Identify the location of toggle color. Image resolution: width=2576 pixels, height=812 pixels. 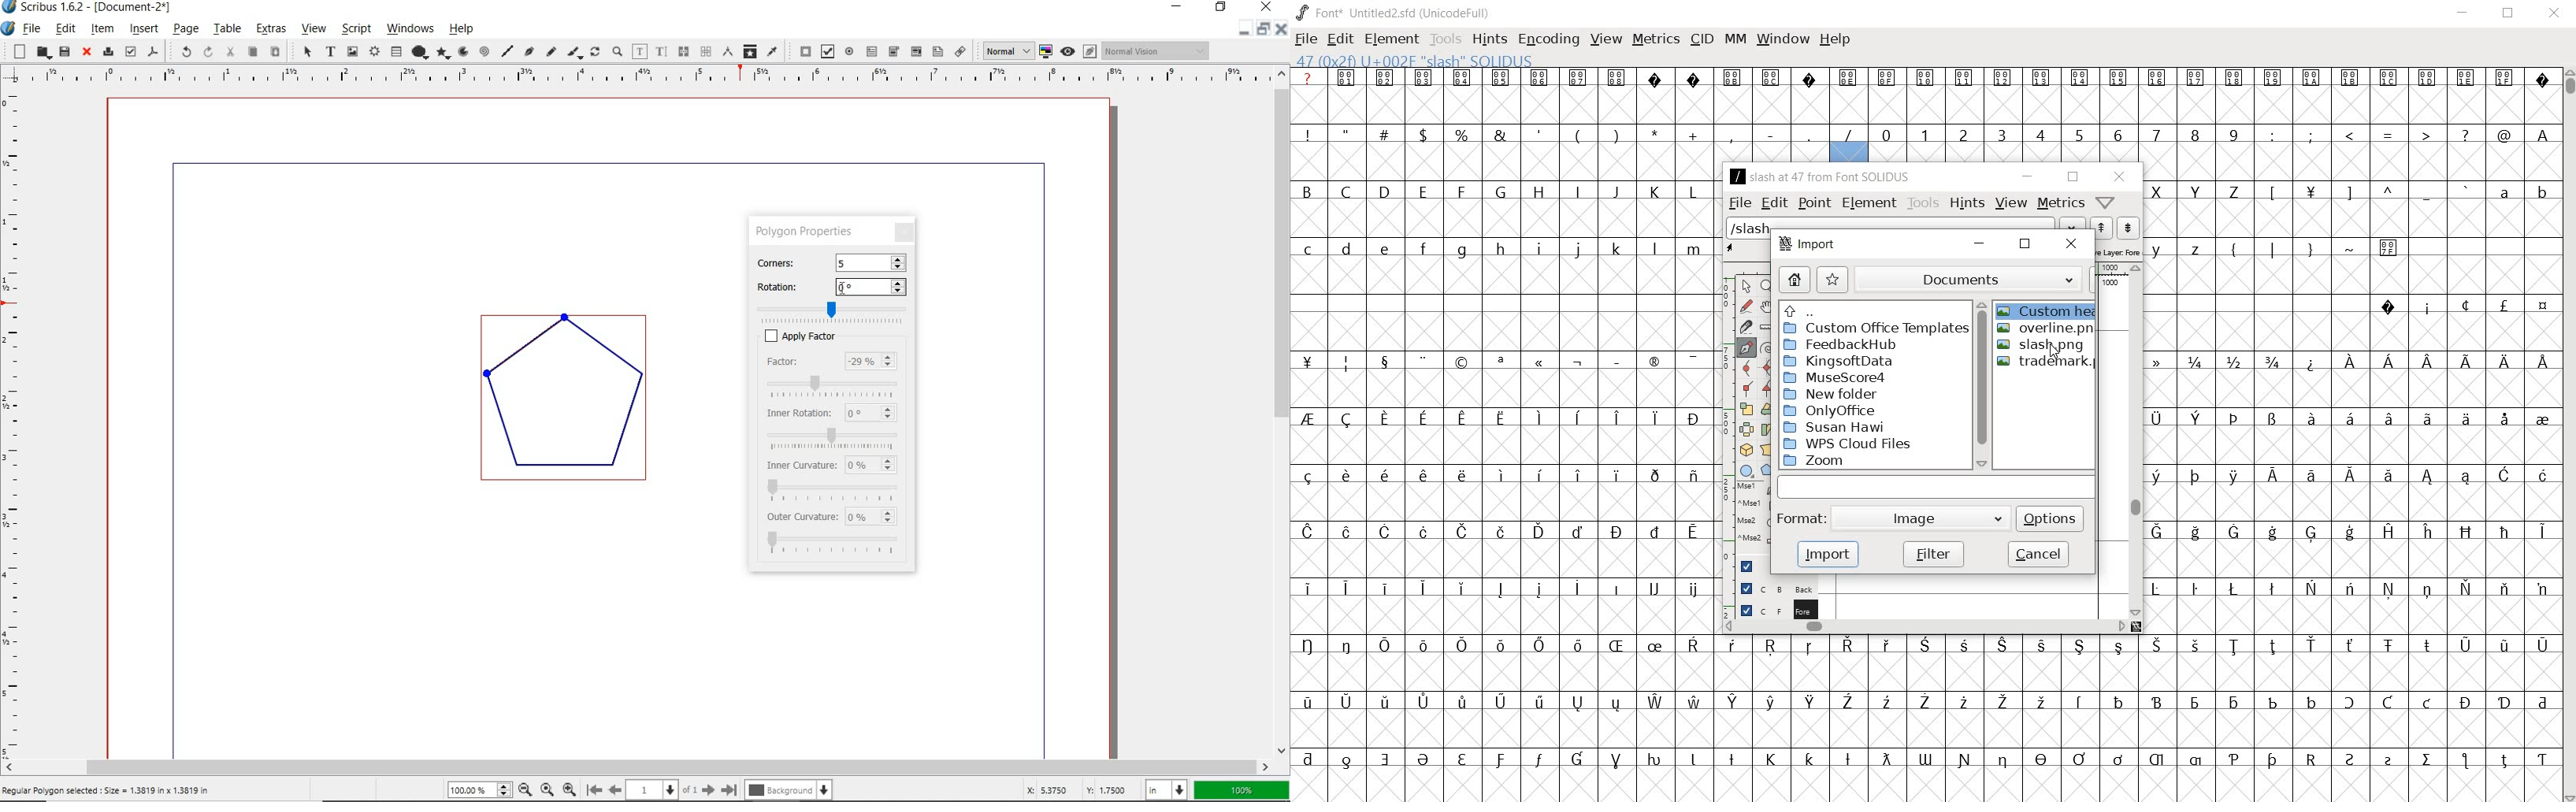
(1047, 51).